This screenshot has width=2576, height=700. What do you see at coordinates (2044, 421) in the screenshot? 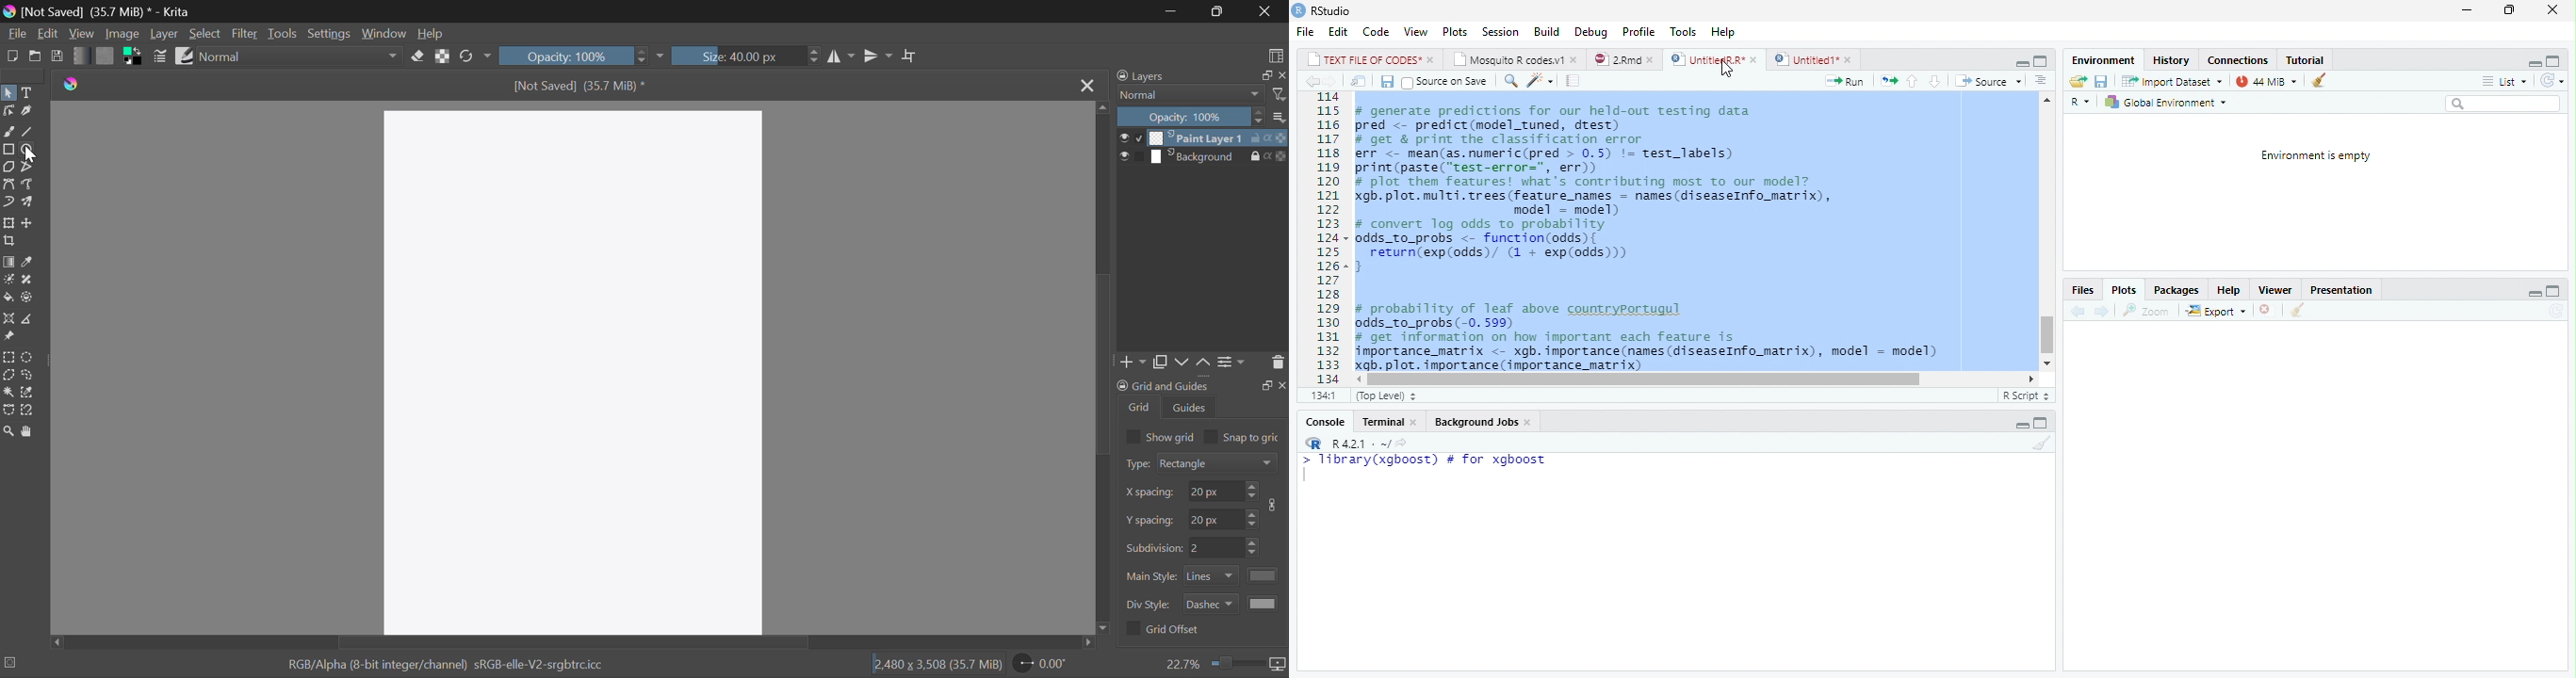
I see `Maximize` at bounding box center [2044, 421].